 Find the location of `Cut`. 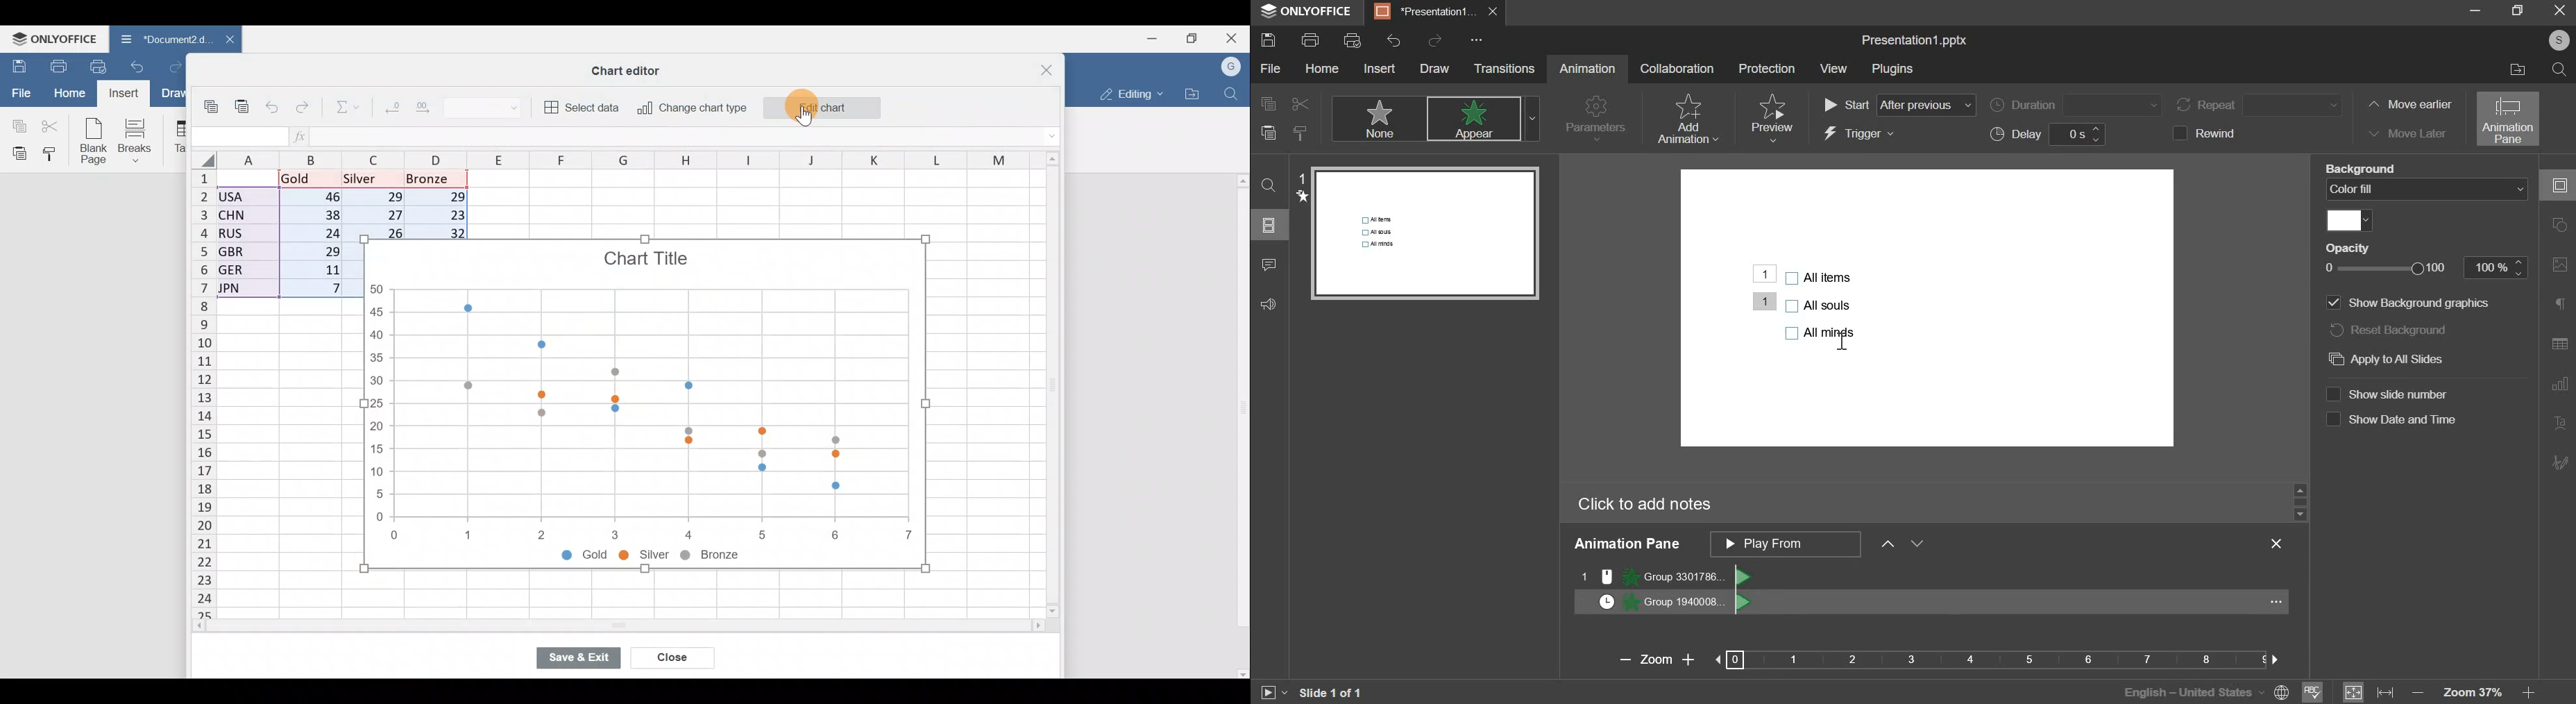

Cut is located at coordinates (54, 126).